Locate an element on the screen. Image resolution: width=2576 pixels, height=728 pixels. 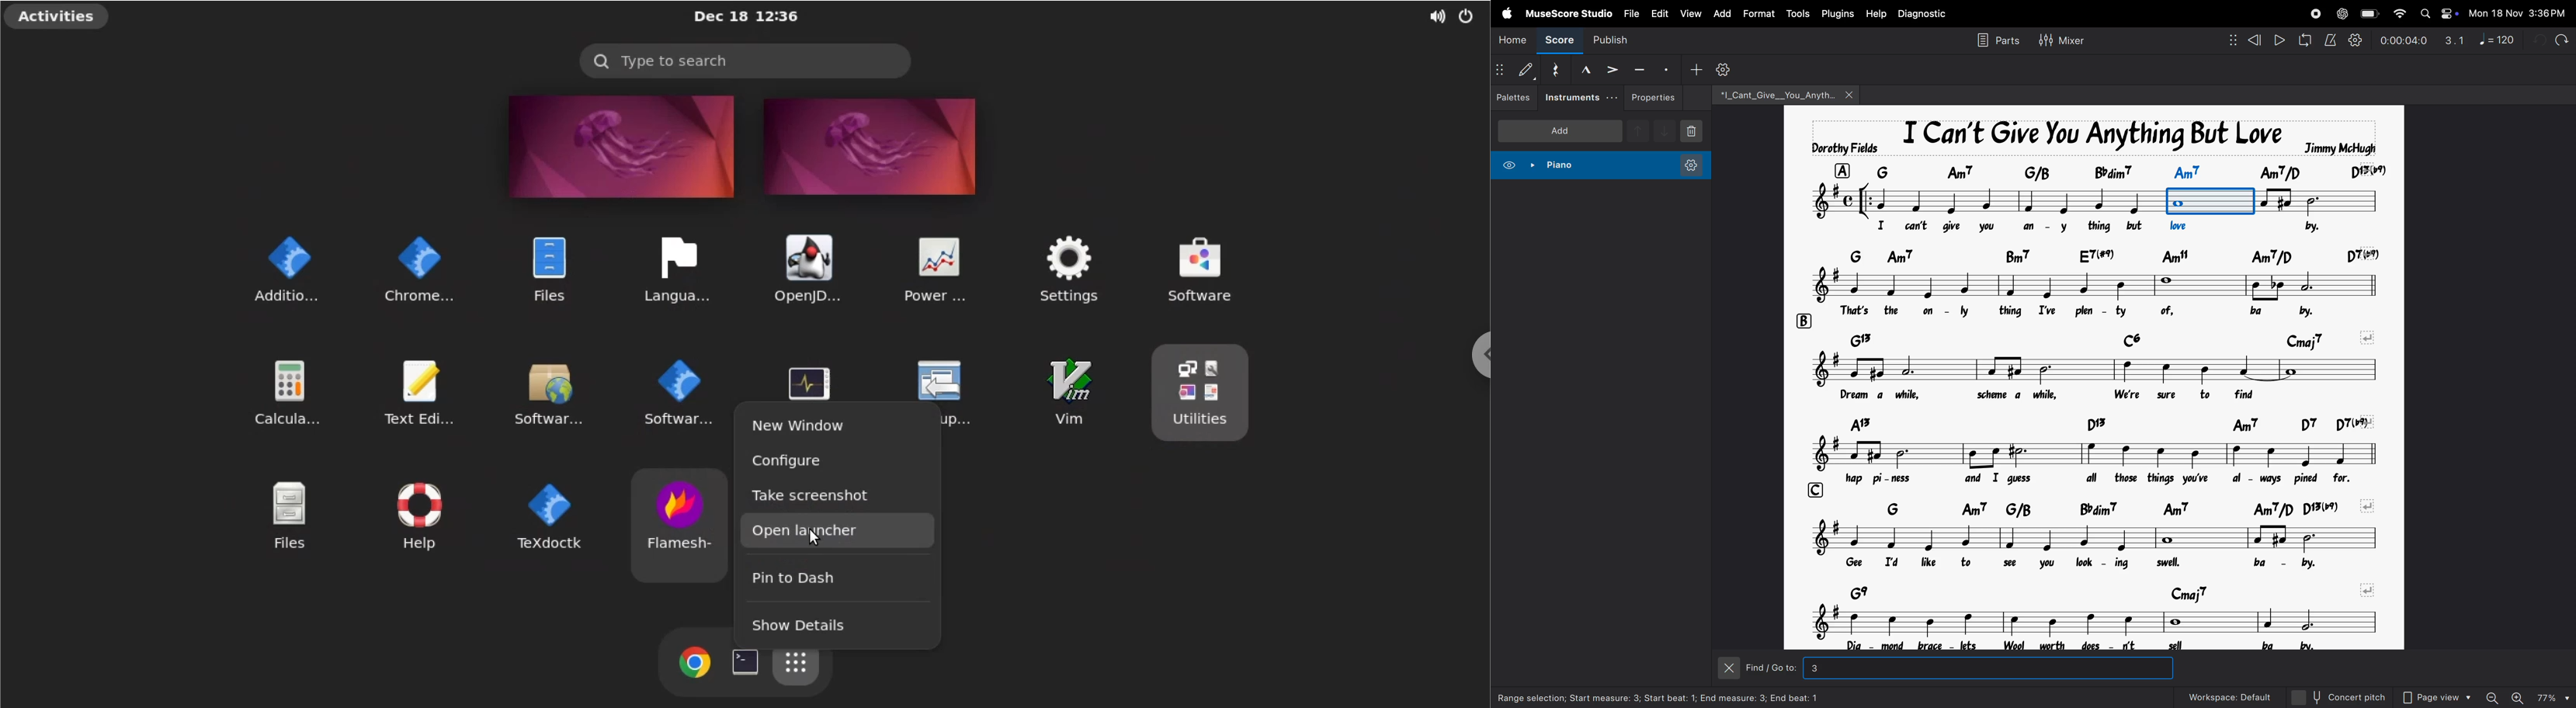
lyrics is located at coordinates (2121, 479).